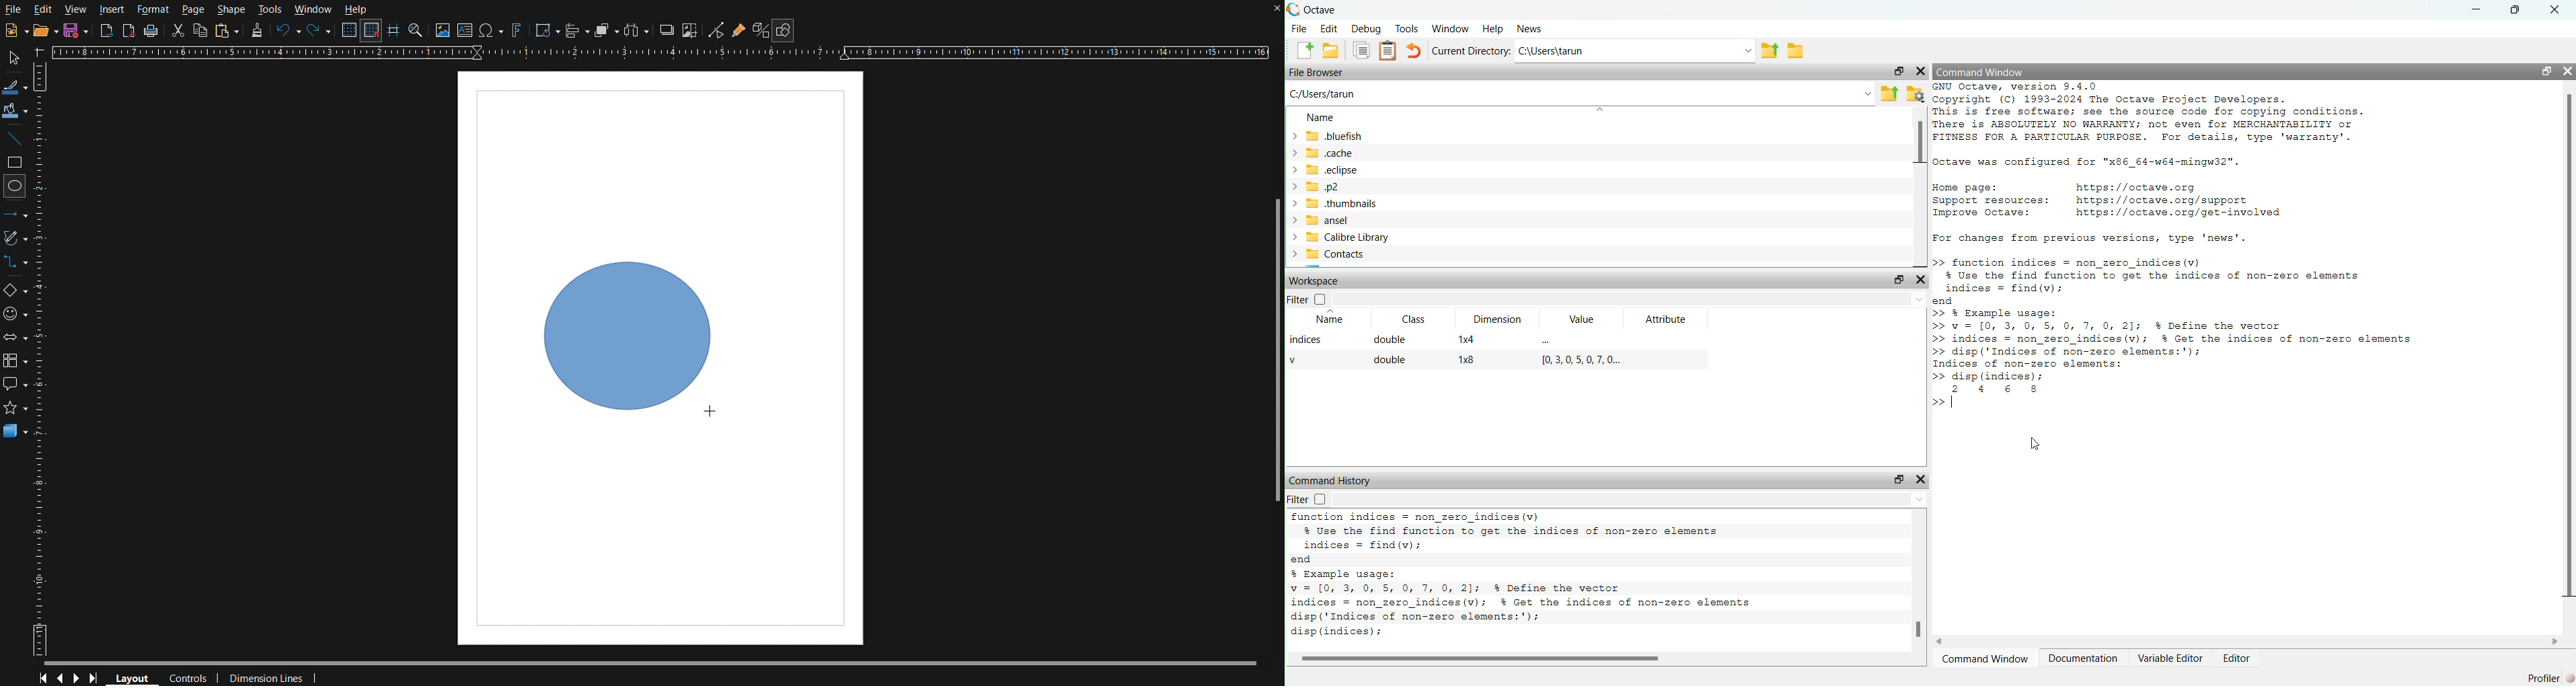 The image size is (2576, 700). What do you see at coordinates (17, 262) in the screenshot?
I see `Connectors` at bounding box center [17, 262].